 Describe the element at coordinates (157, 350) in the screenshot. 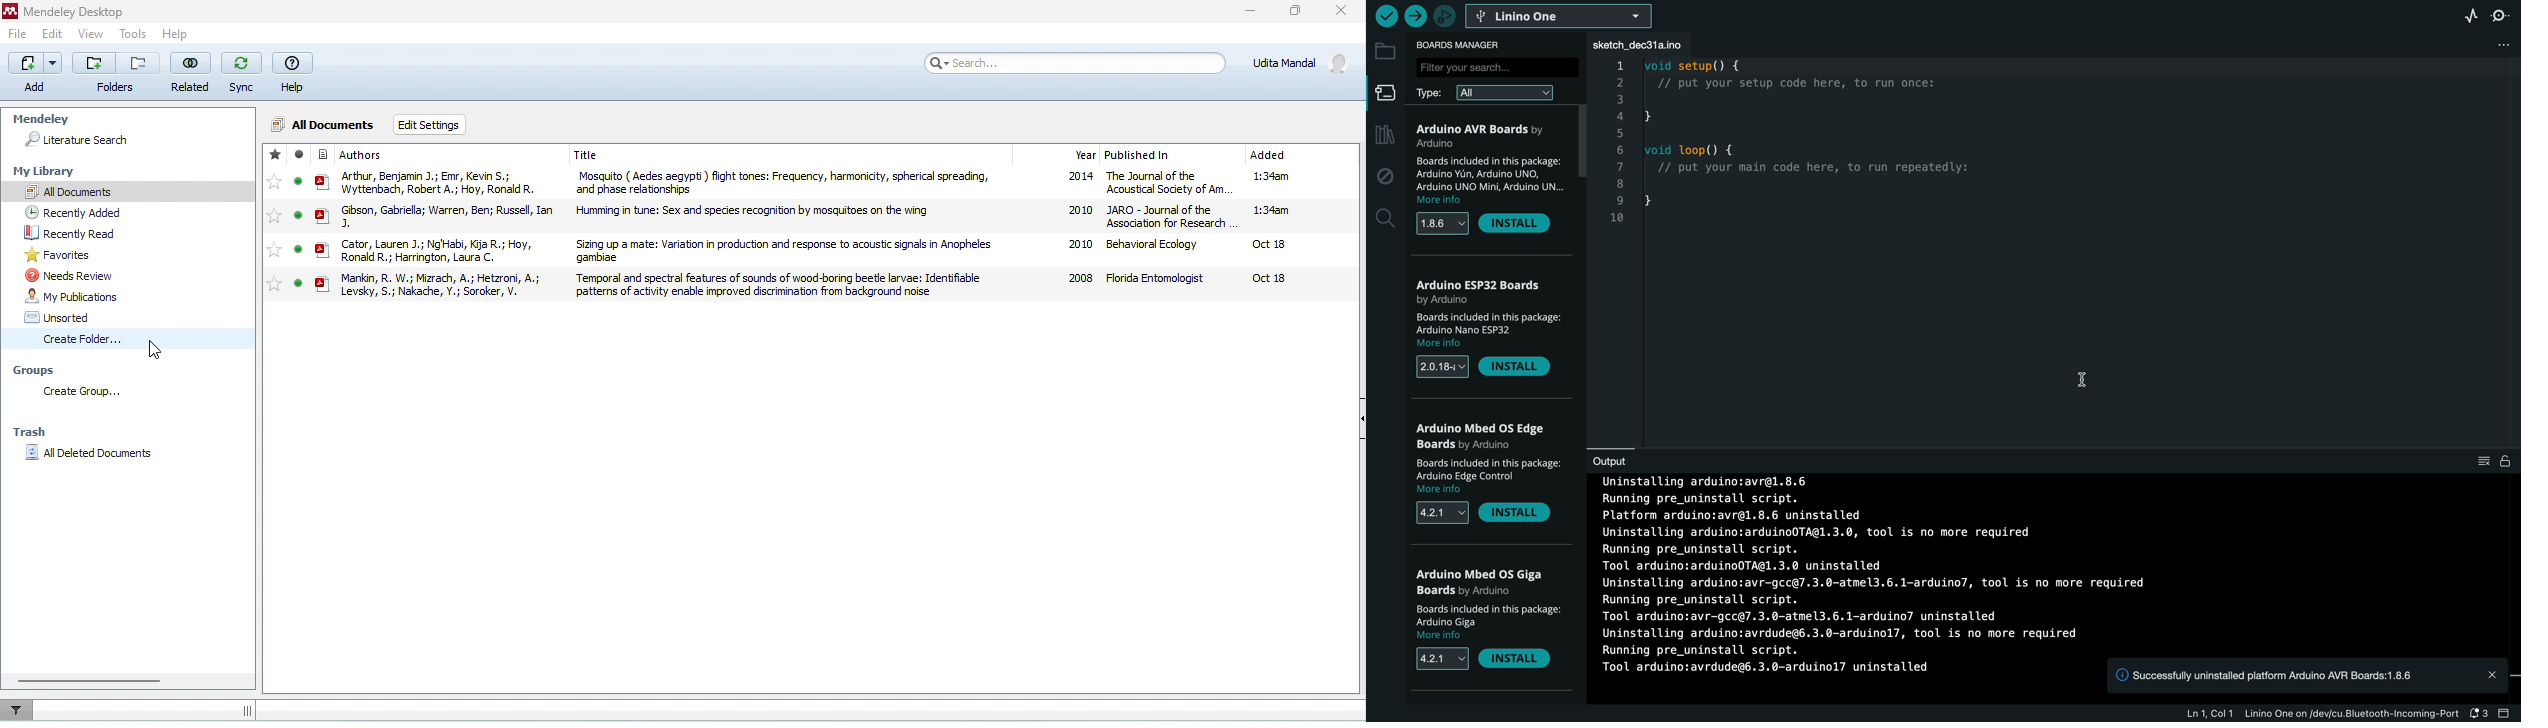

I see `cursor` at that location.